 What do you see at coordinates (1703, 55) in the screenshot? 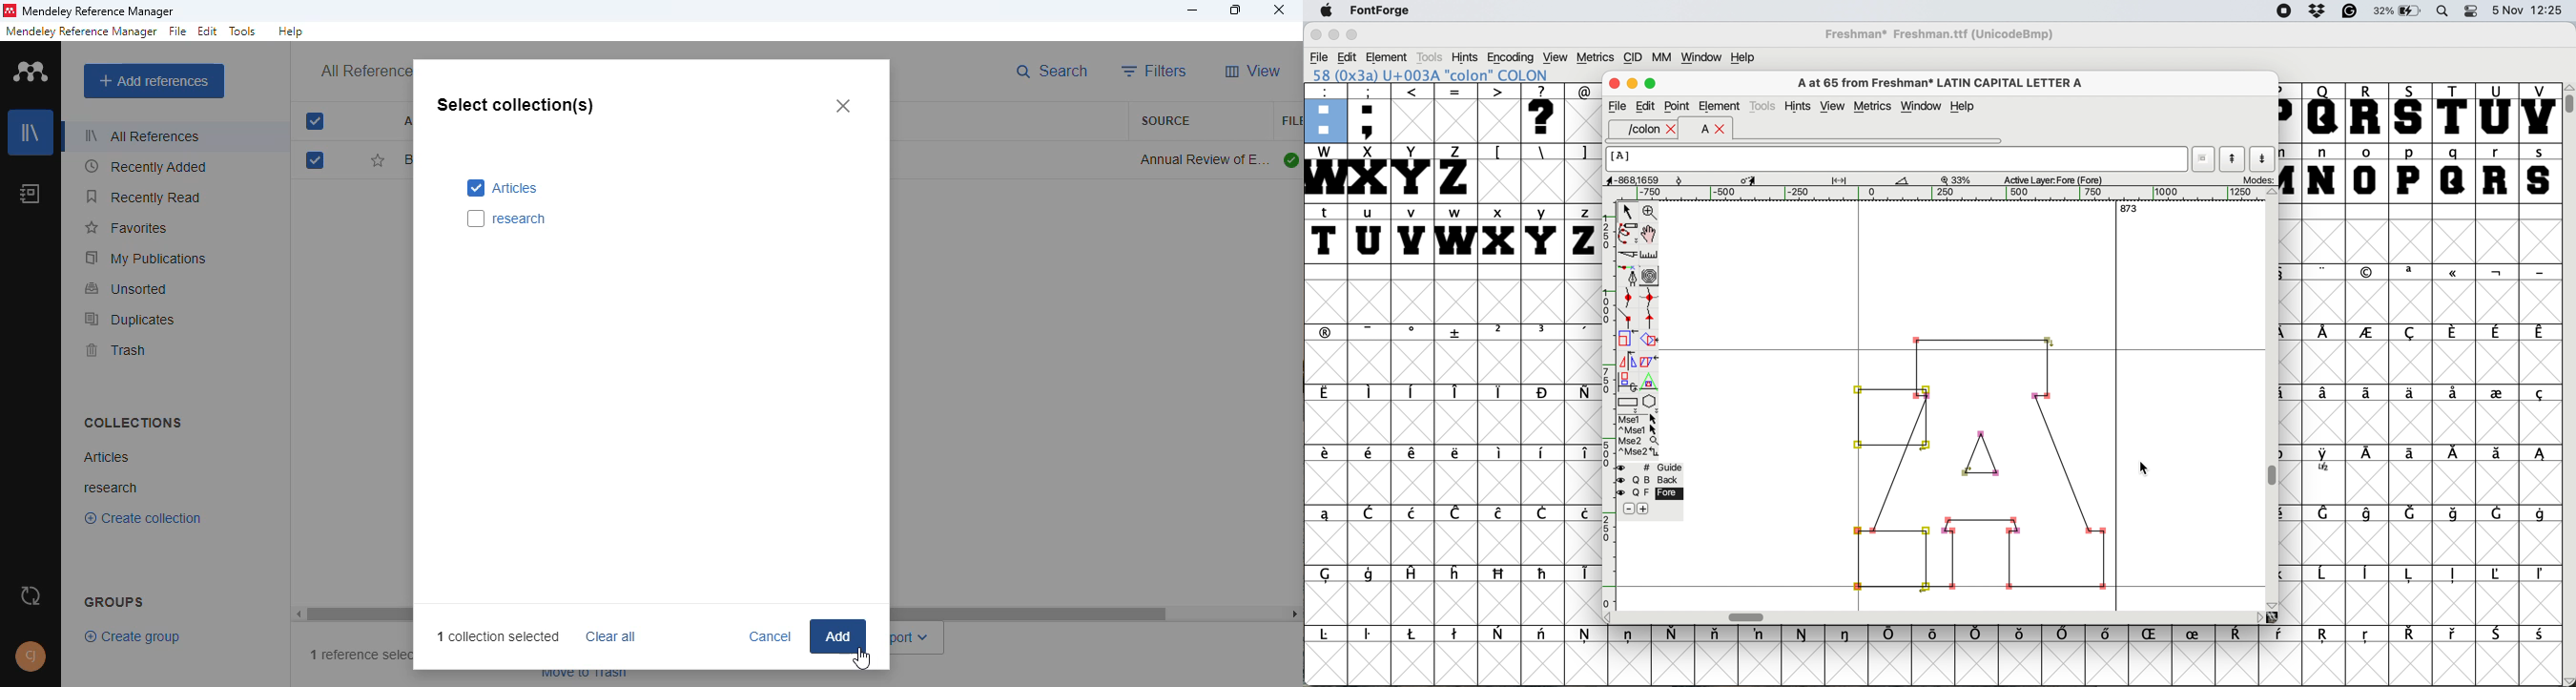
I see `window` at bounding box center [1703, 55].